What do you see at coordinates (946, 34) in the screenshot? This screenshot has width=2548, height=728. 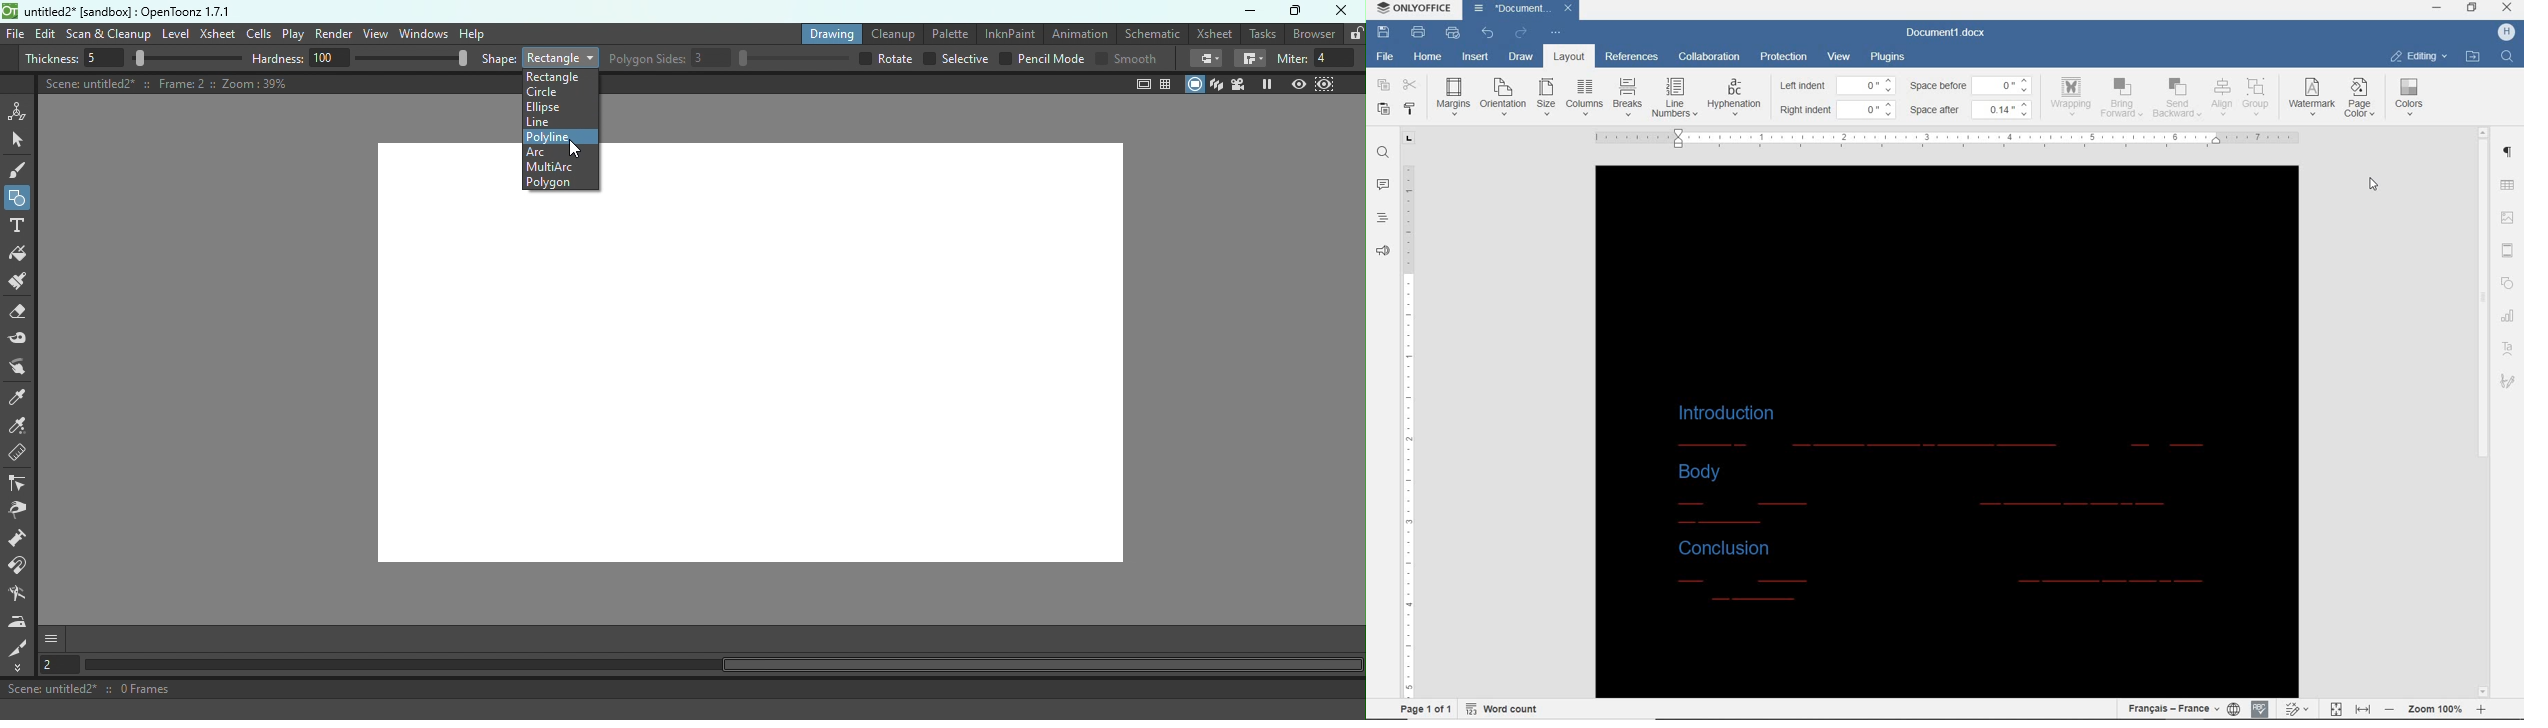 I see `Palette` at bounding box center [946, 34].